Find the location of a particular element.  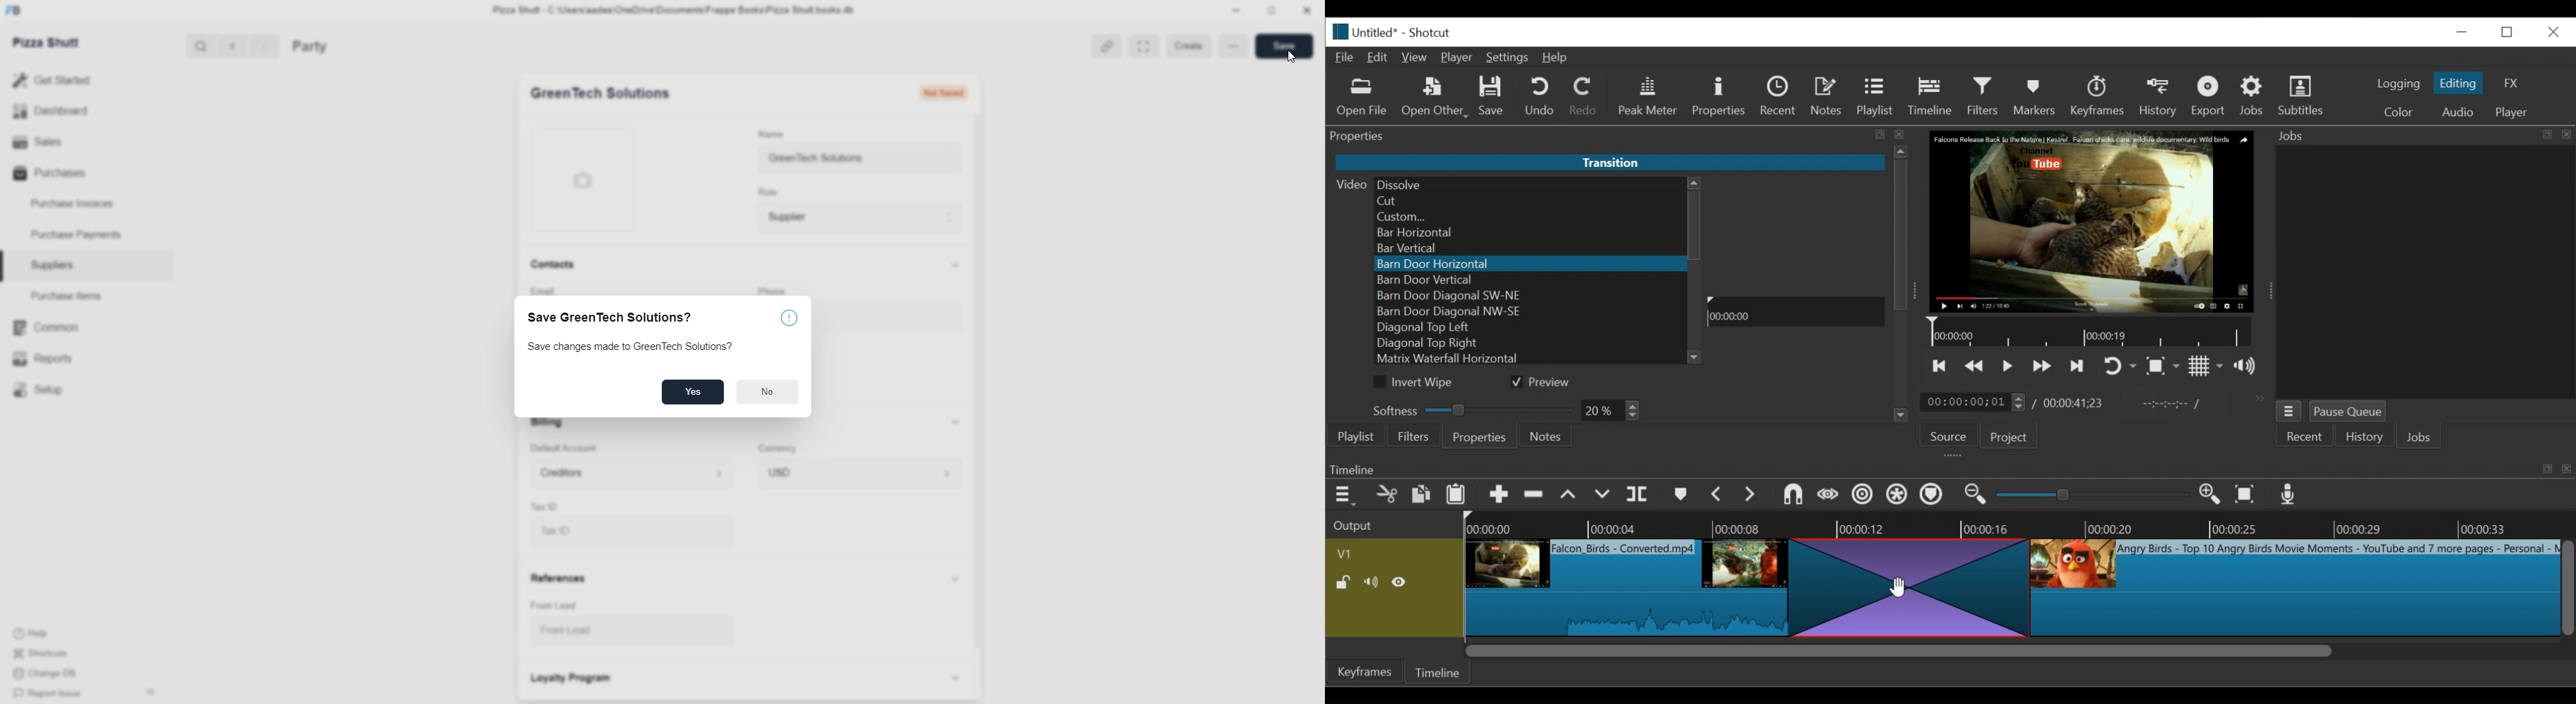

File is located at coordinates (1345, 58).